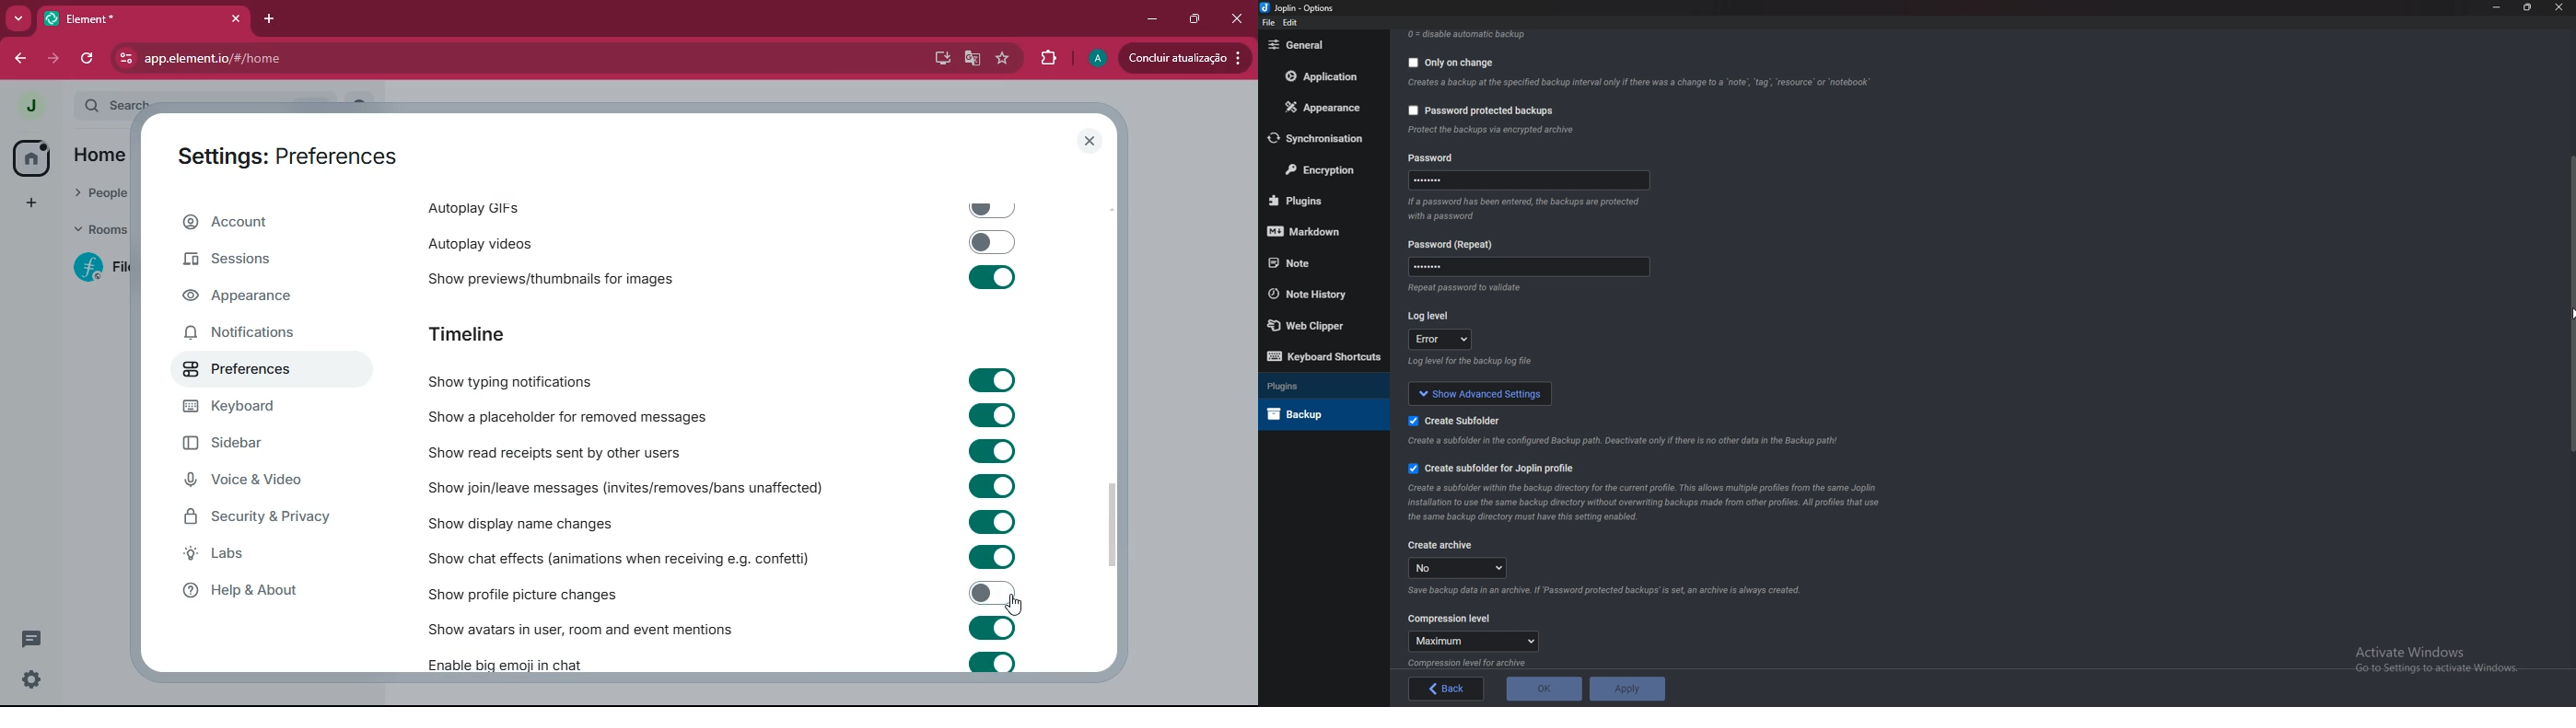 The width and height of the screenshot is (2576, 728). What do you see at coordinates (266, 59) in the screenshot?
I see `url` at bounding box center [266, 59].